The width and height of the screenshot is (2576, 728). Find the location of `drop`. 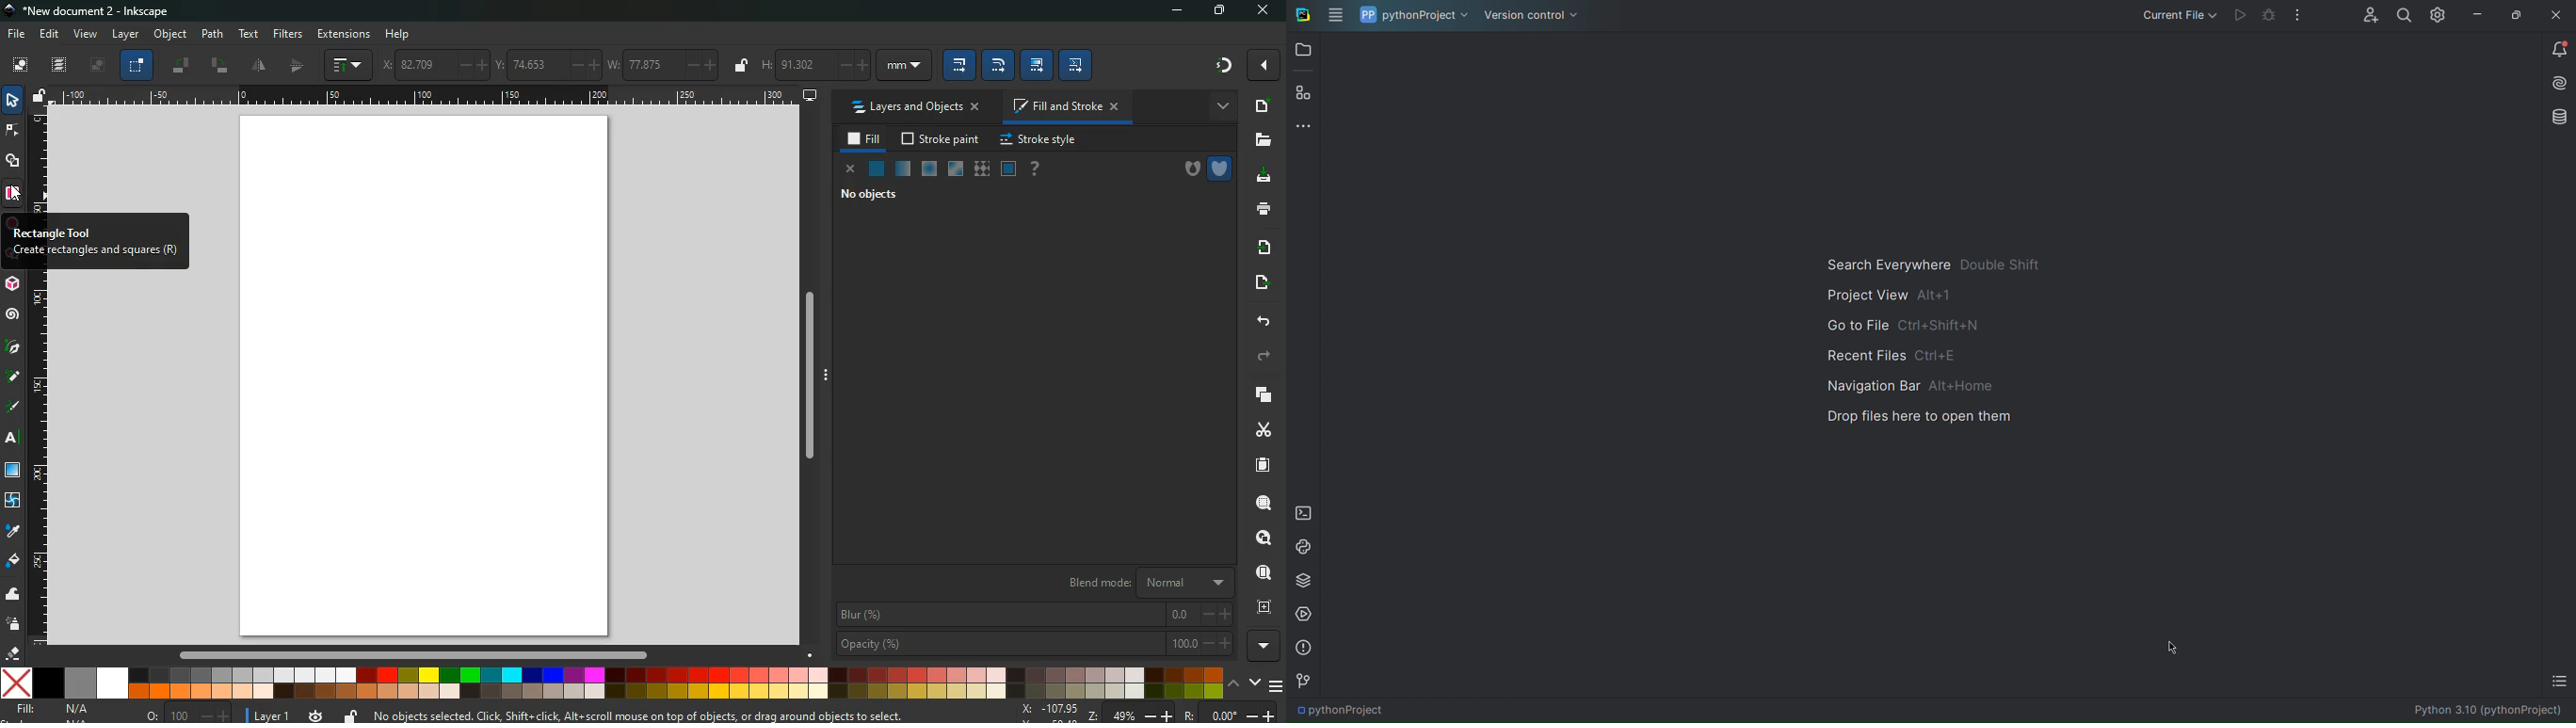

drop is located at coordinates (12, 534).